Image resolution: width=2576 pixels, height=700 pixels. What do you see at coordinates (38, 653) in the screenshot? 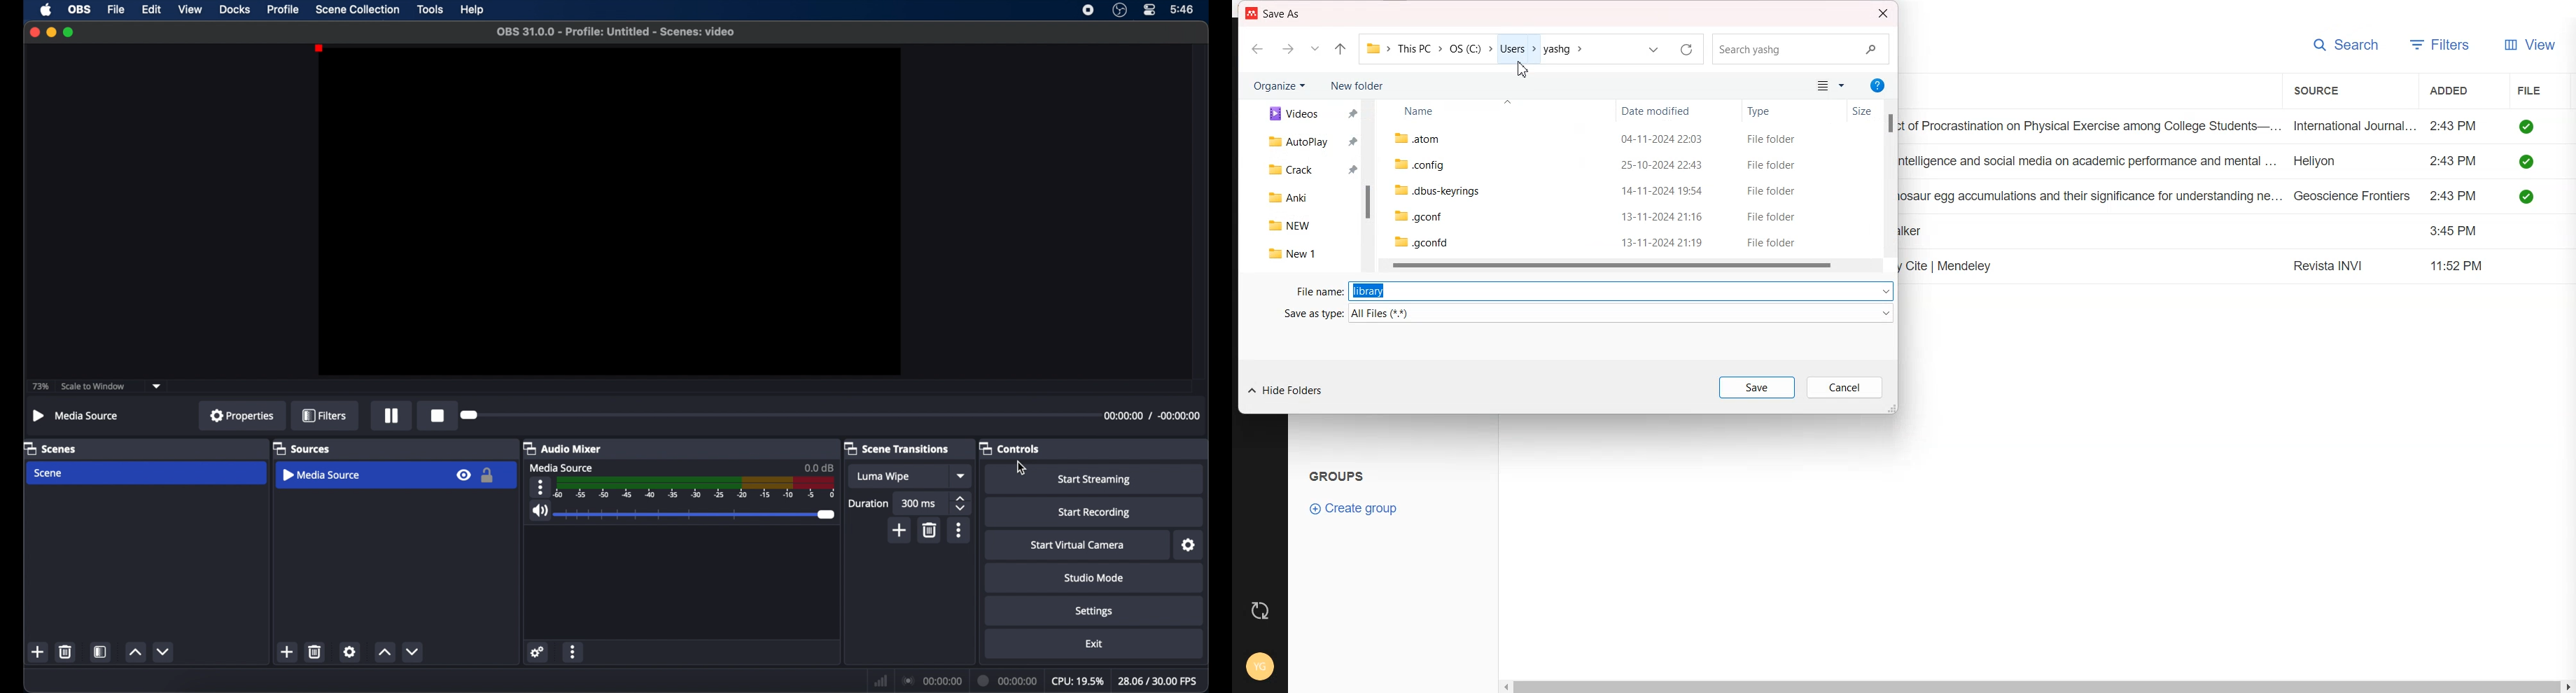
I see `add` at bounding box center [38, 653].